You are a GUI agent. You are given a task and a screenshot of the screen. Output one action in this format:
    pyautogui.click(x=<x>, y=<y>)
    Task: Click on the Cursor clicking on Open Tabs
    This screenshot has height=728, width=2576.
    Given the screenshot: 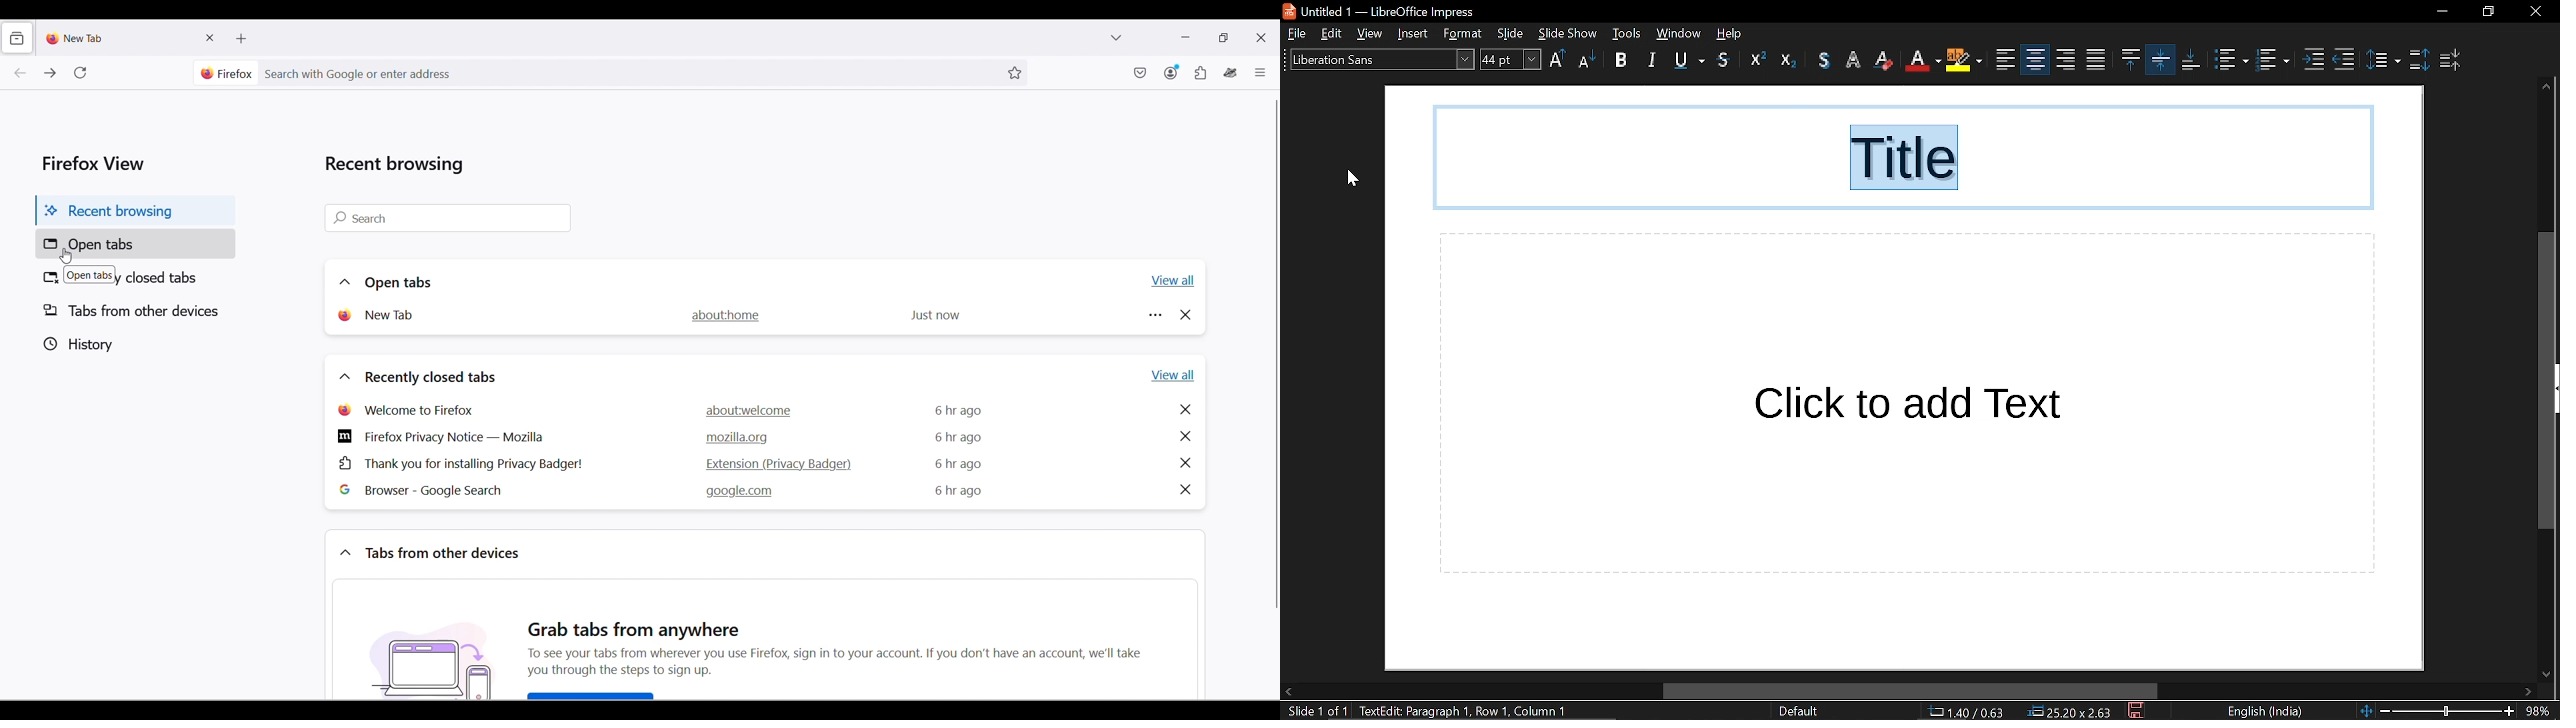 What is the action you would take?
    pyautogui.click(x=65, y=256)
    